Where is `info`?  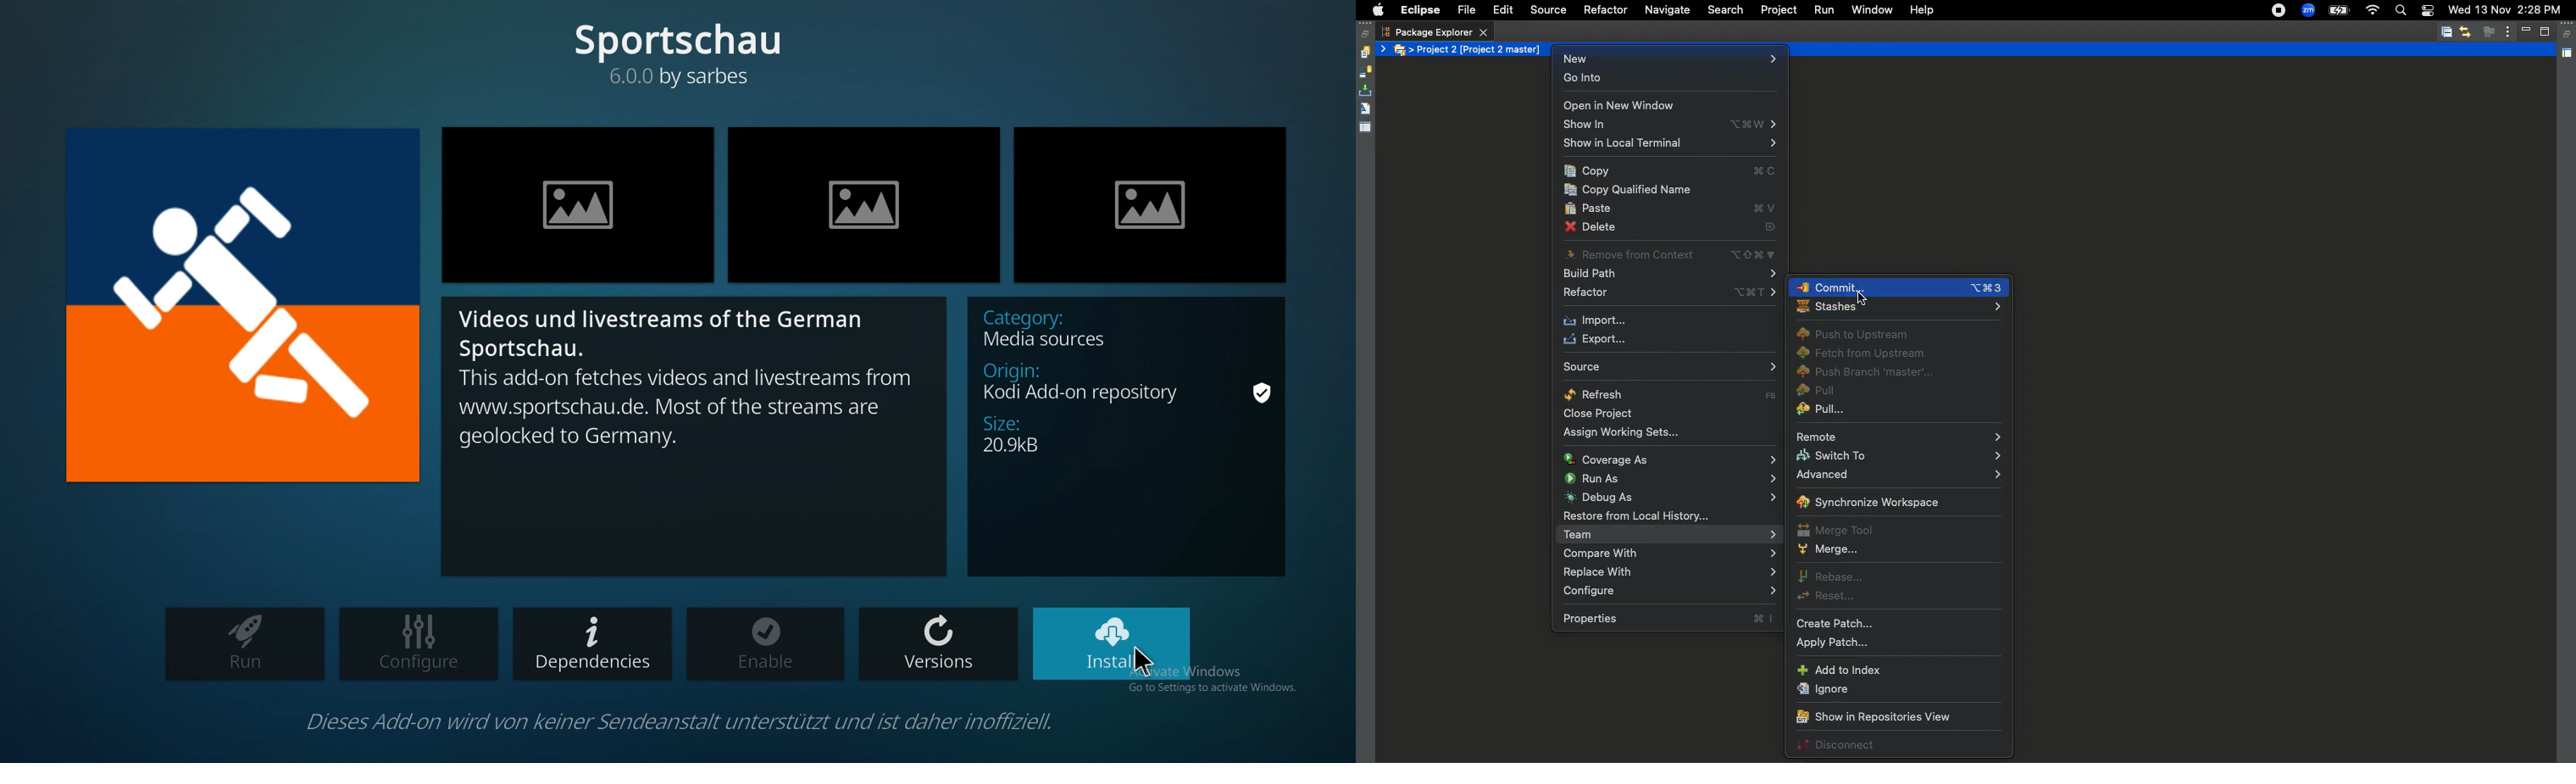
info is located at coordinates (695, 433).